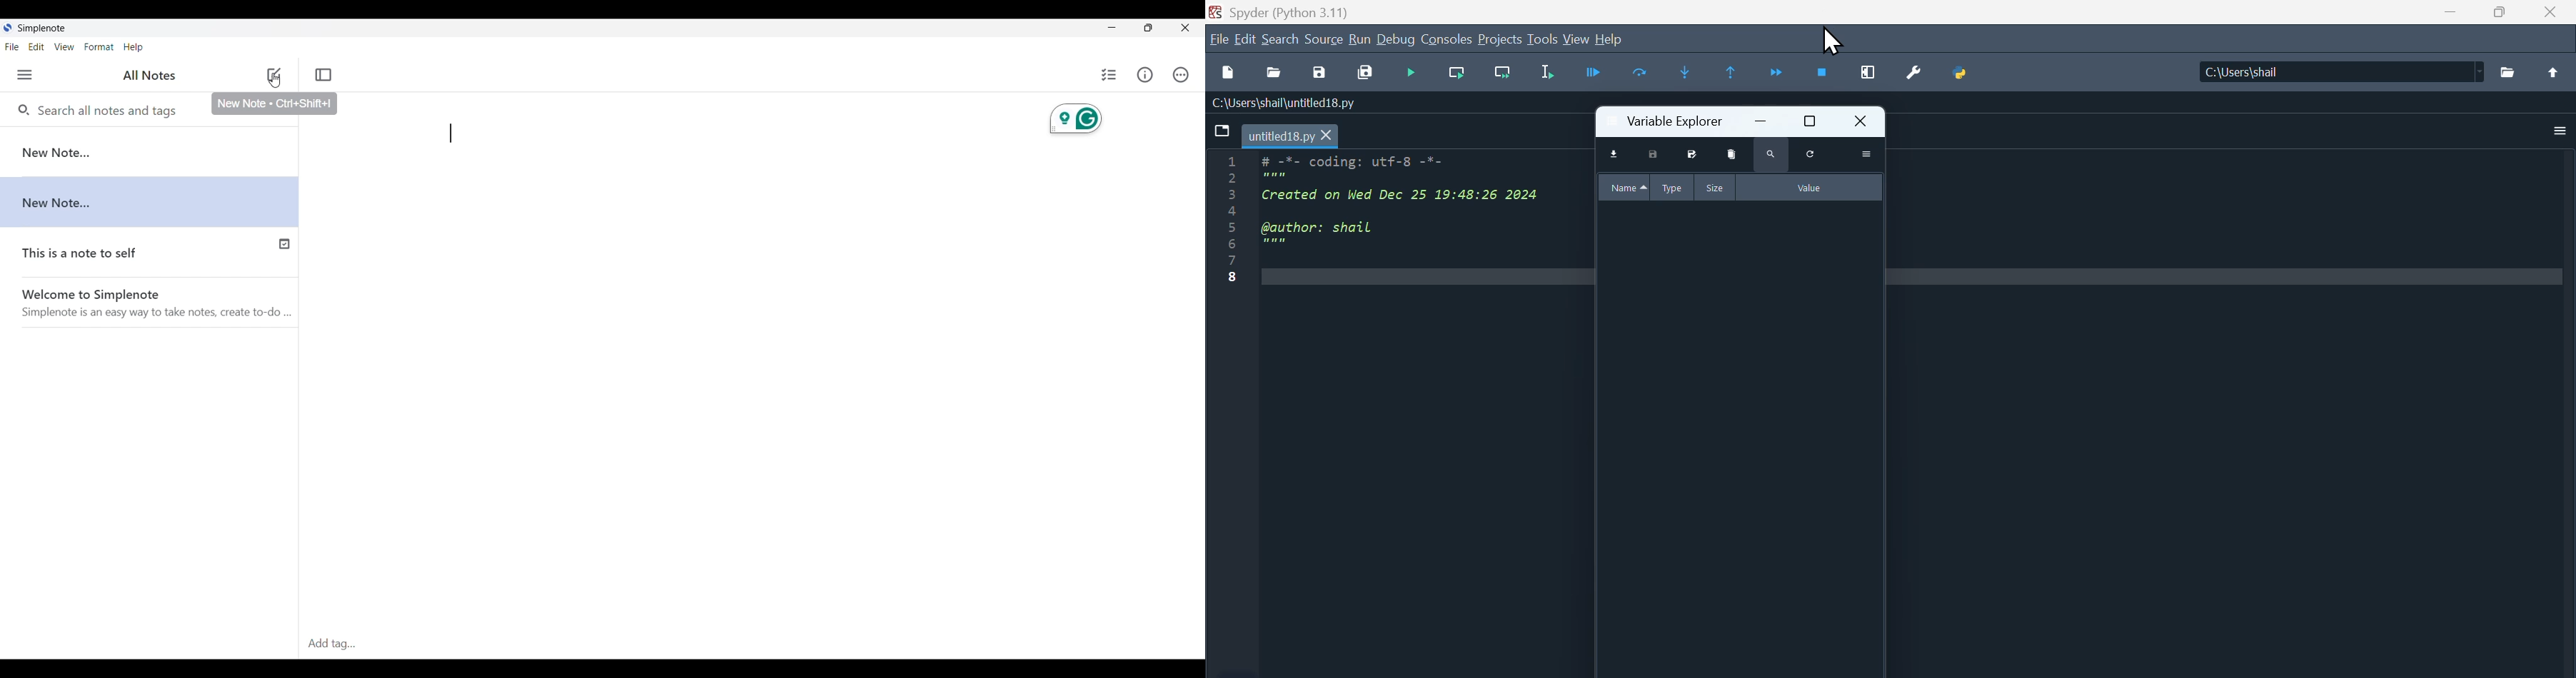 This screenshot has height=700, width=2576. Describe the element at coordinates (1541, 40) in the screenshot. I see `Tools` at that location.